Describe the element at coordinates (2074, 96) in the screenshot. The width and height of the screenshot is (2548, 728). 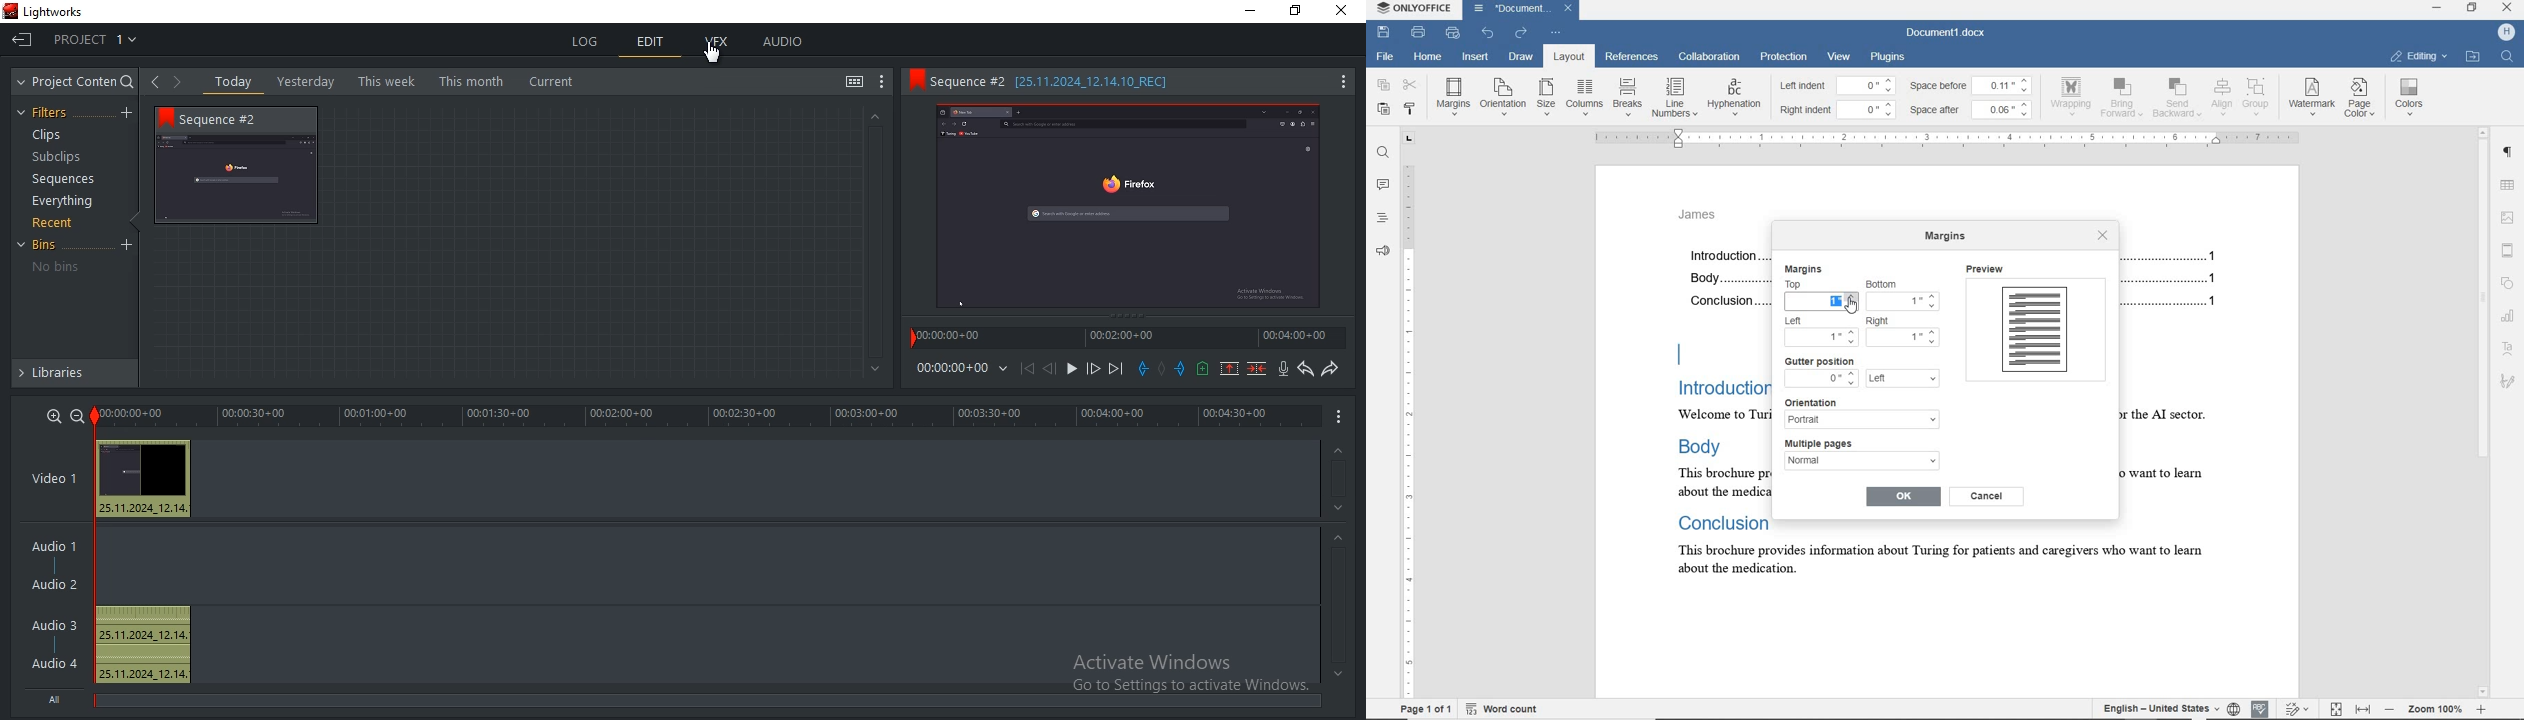
I see `wrapping` at that location.